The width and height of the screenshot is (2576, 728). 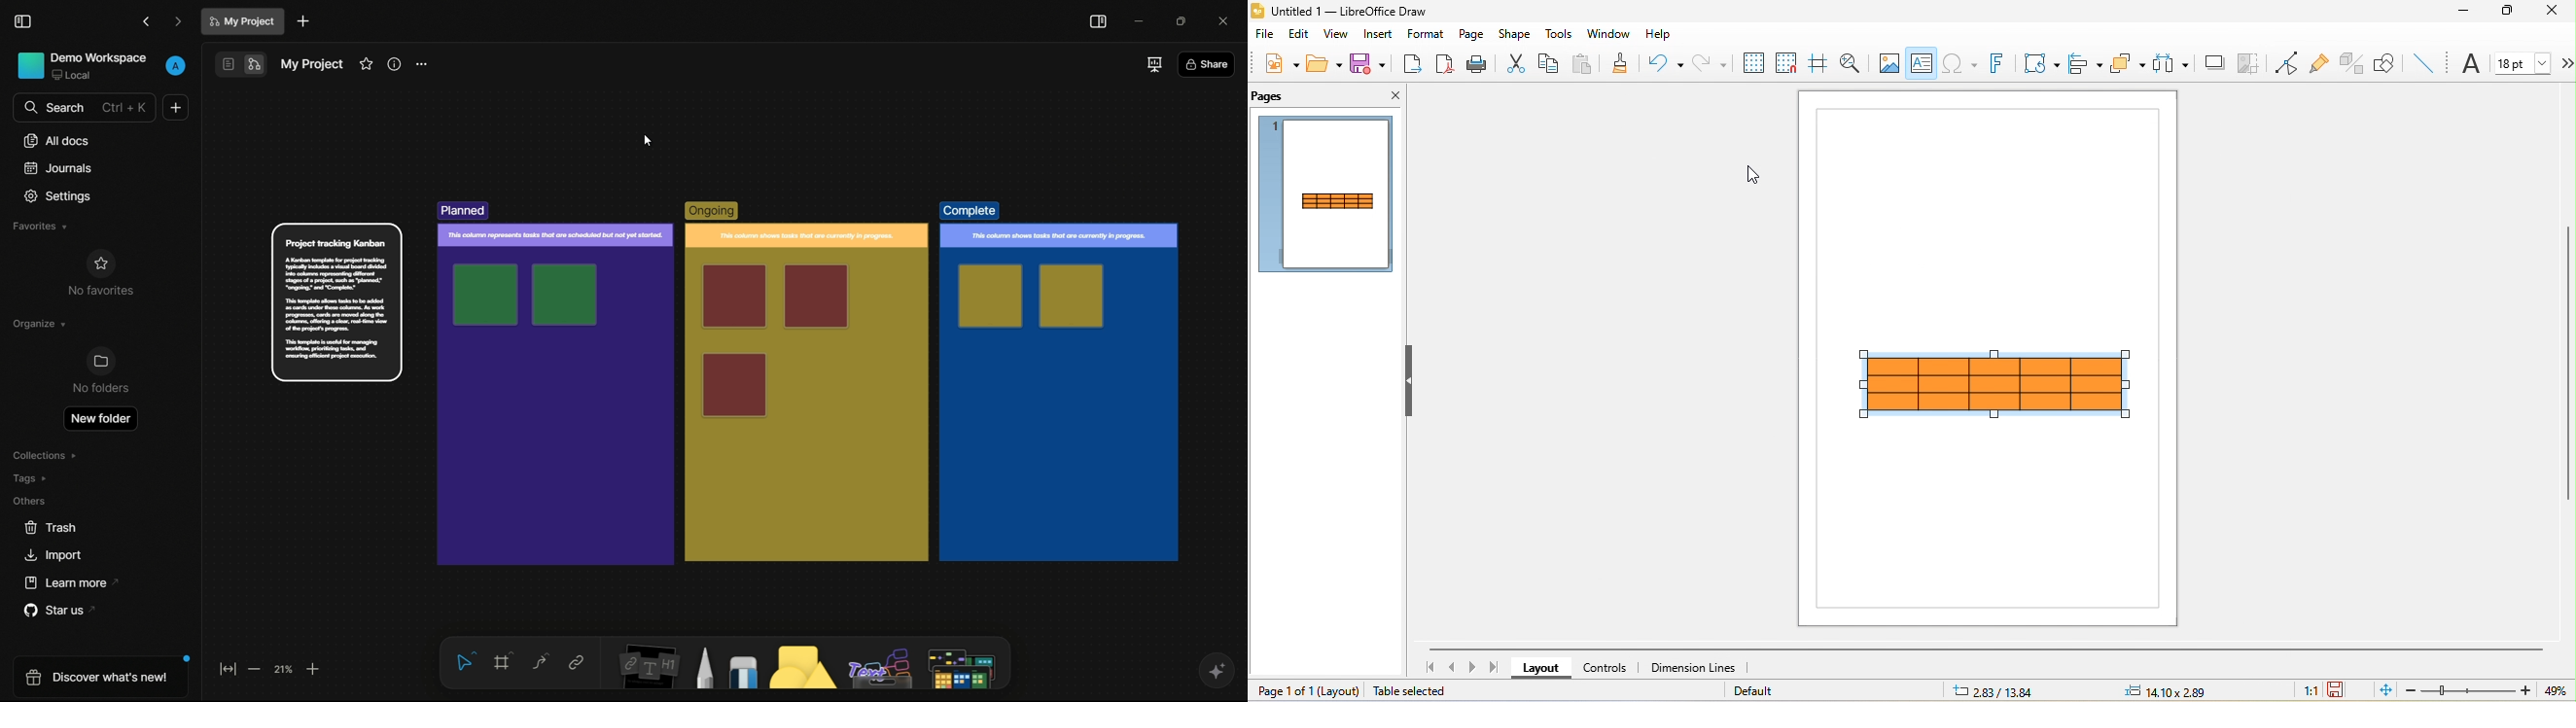 What do you see at coordinates (703, 667) in the screenshot?
I see `pencil and pen` at bounding box center [703, 667].